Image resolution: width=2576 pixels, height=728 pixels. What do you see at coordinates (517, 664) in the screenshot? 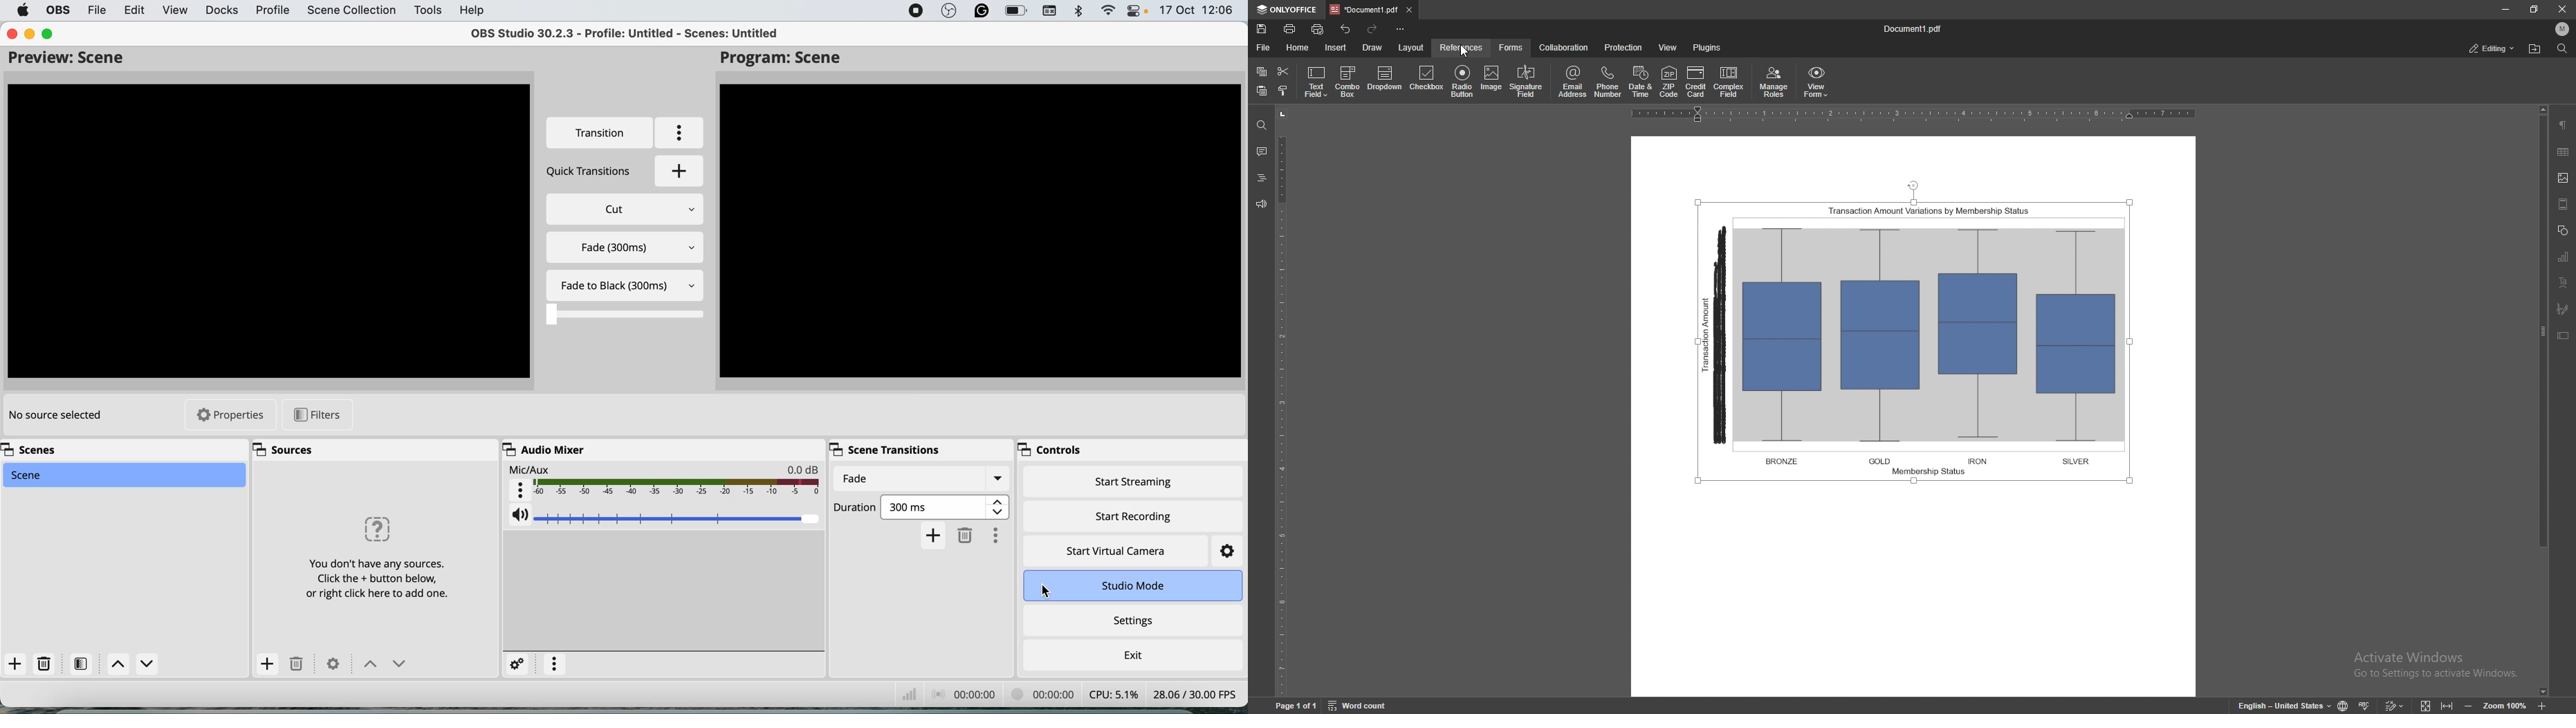
I see `settings` at bounding box center [517, 664].